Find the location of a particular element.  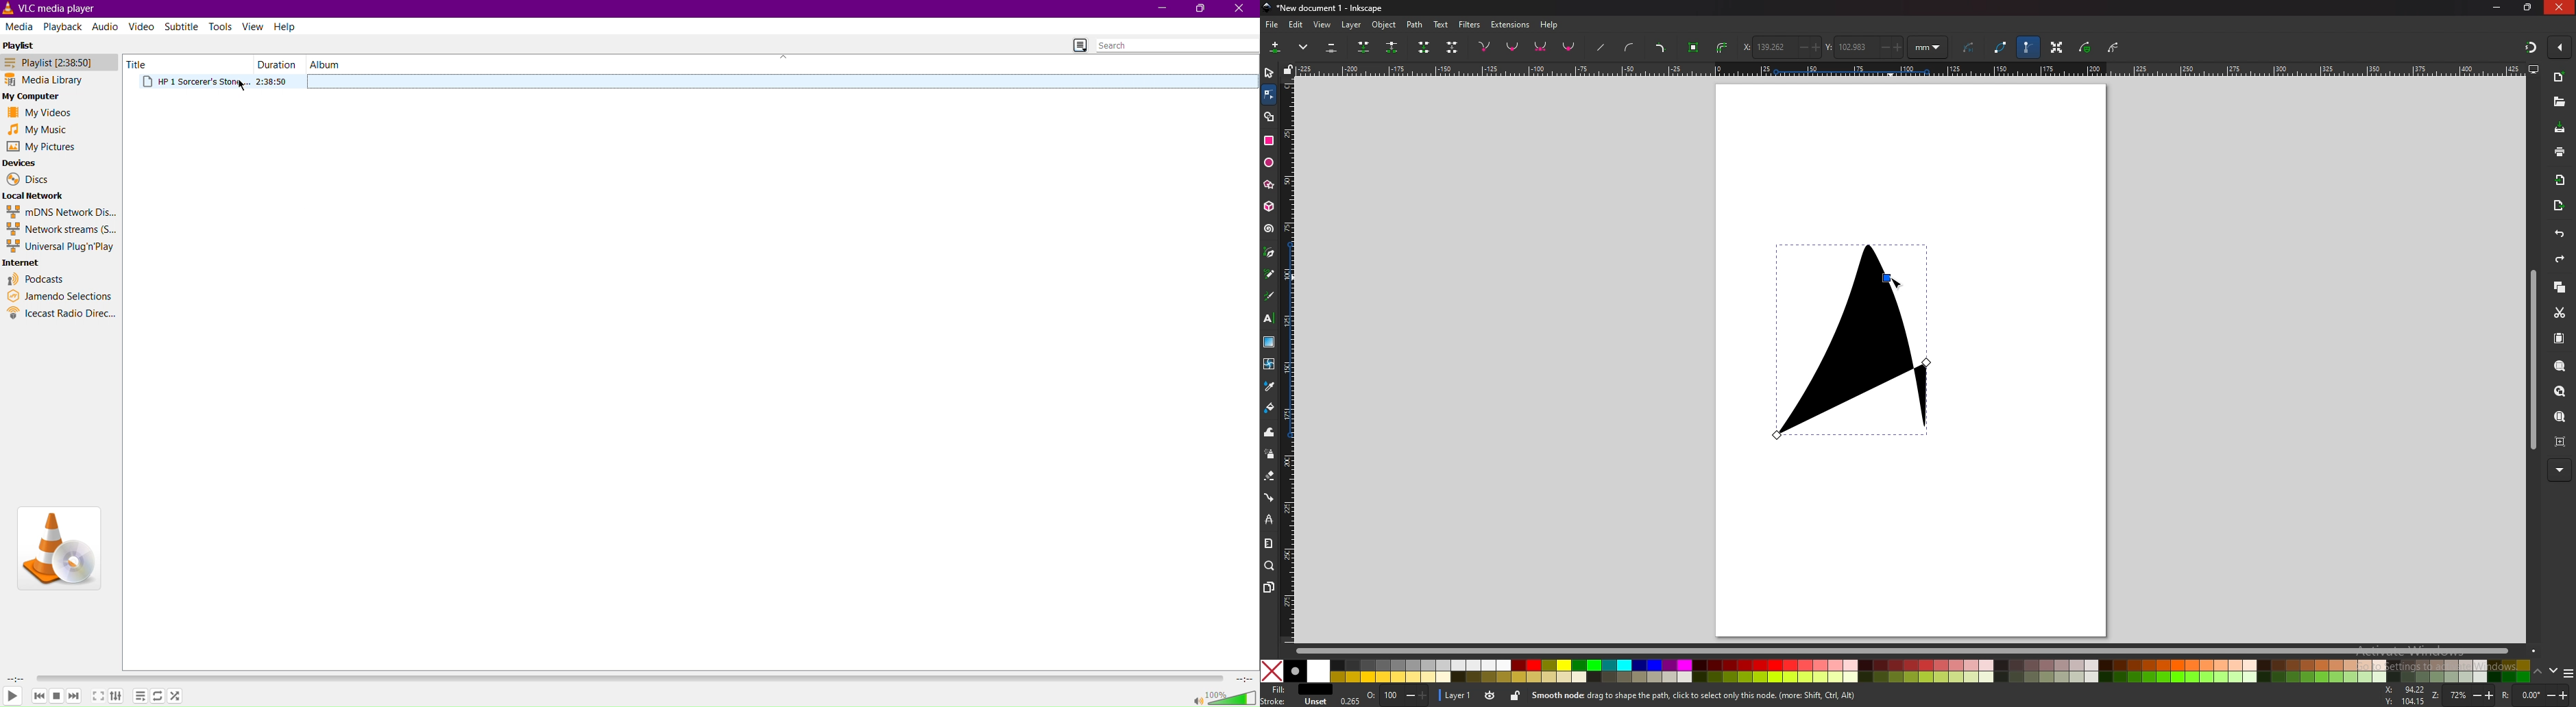

lock guides is located at coordinates (1288, 69).